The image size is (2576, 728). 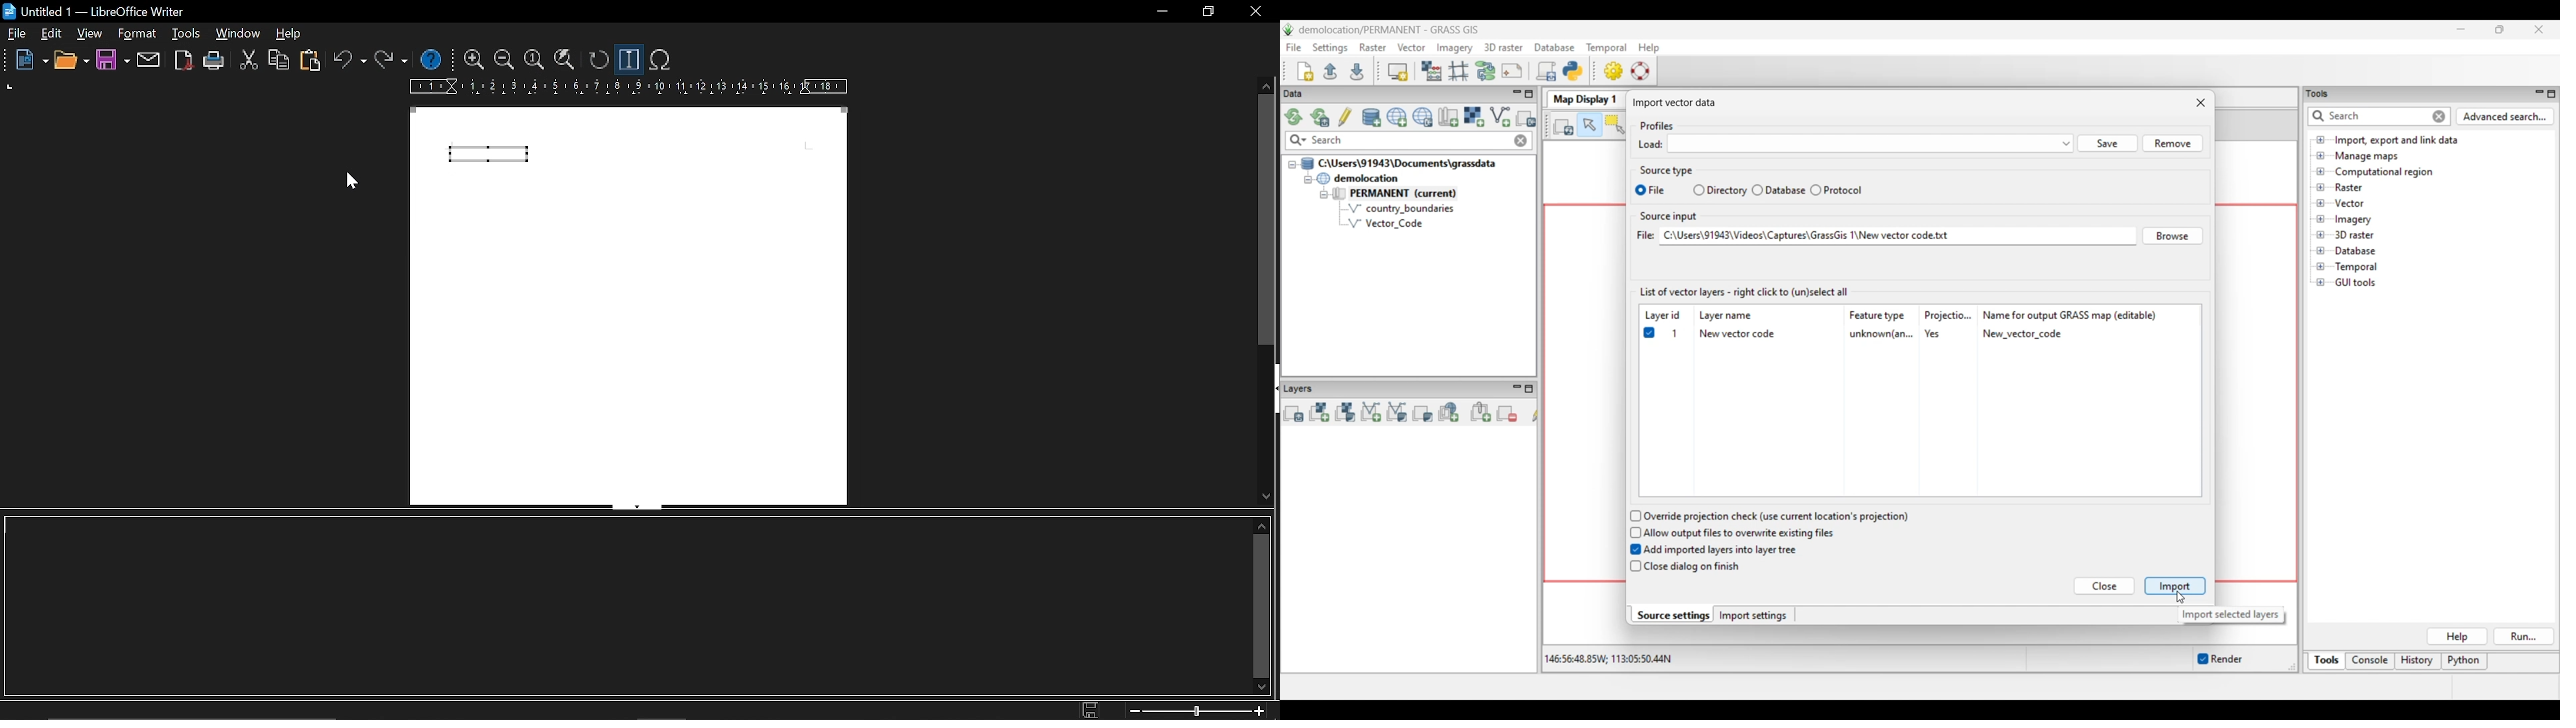 I want to click on change zoom, so click(x=1198, y=711).